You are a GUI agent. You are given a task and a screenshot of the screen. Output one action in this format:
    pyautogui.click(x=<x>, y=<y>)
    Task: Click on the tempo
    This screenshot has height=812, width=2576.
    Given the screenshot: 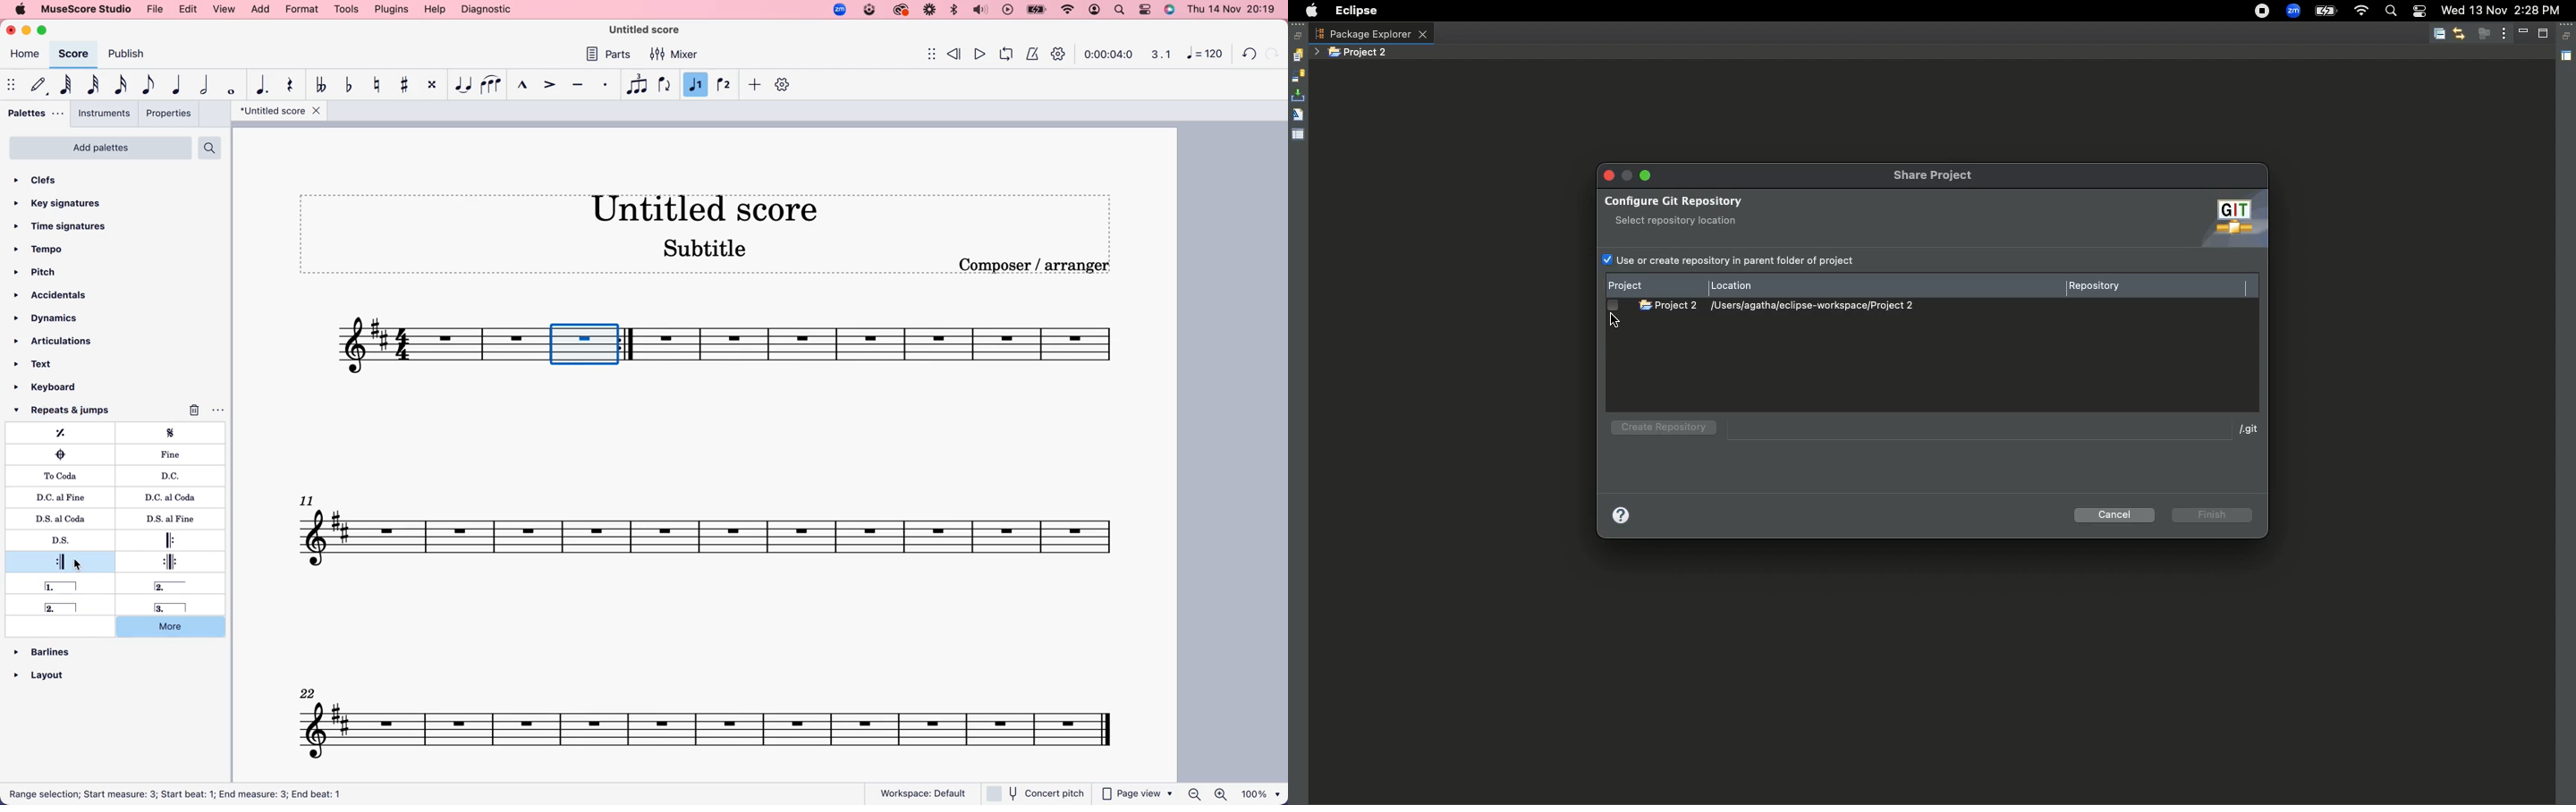 What is the action you would take?
    pyautogui.click(x=48, y=250)
    